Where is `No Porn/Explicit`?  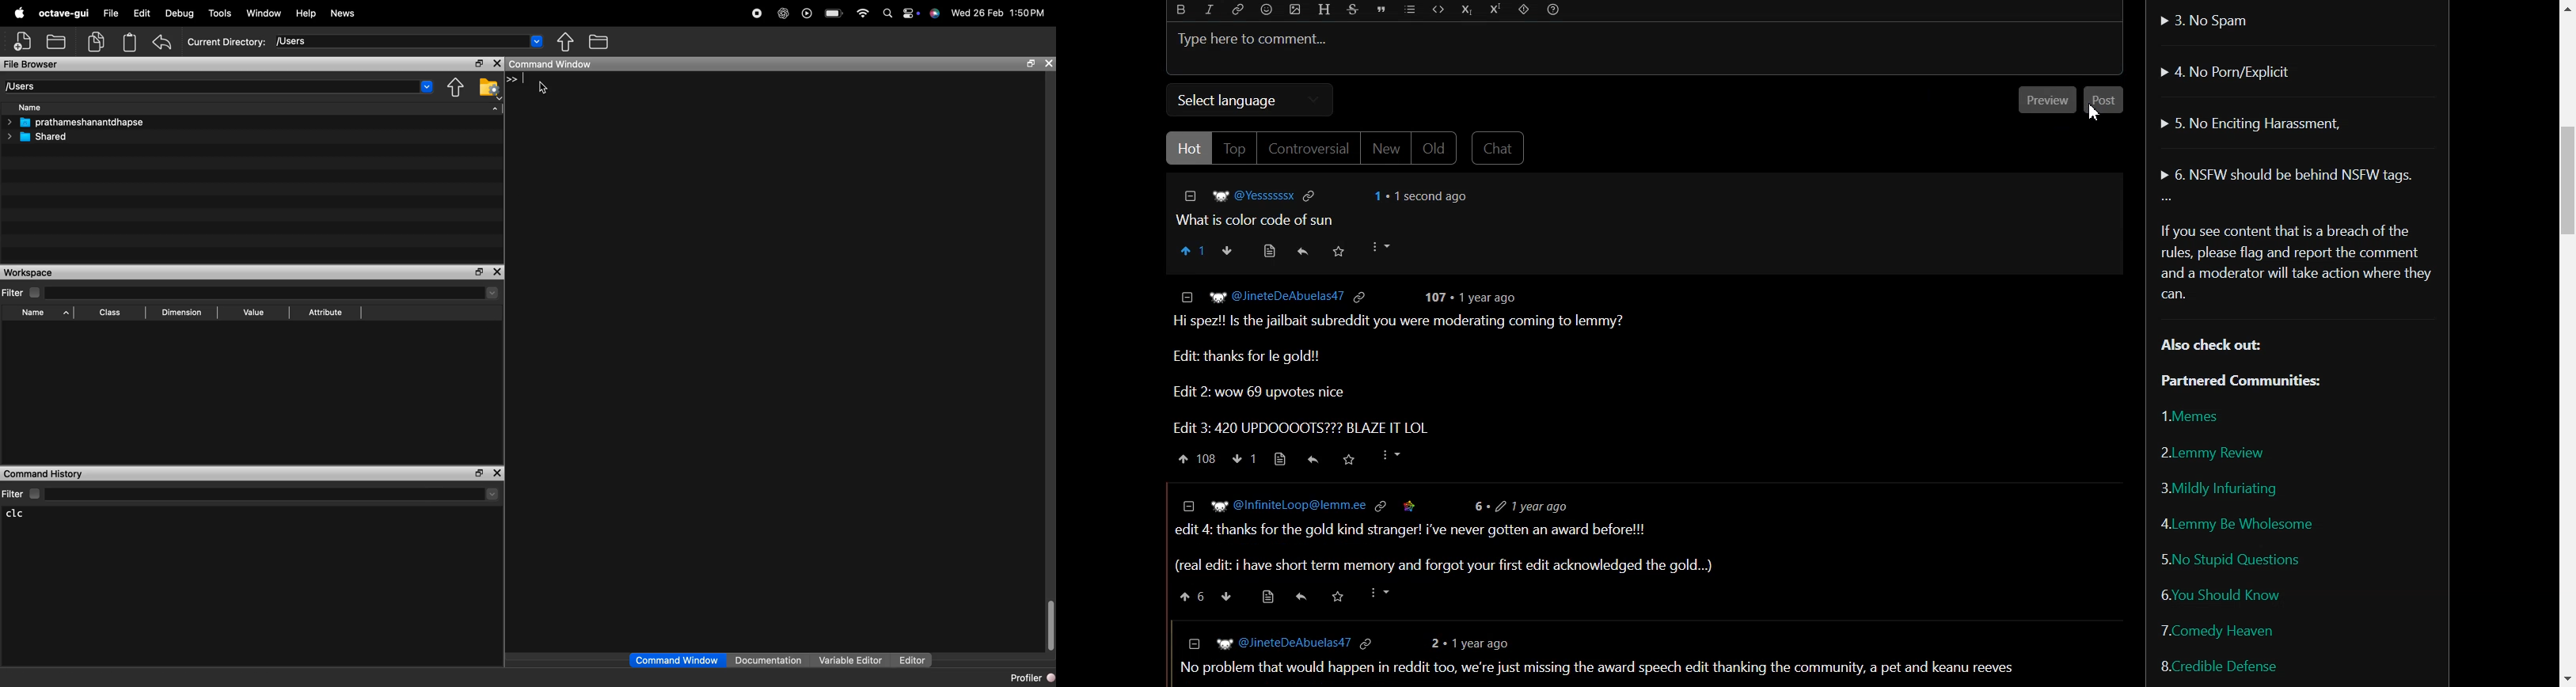
No Porn/Explicit is located at coordinates (2231, 70).